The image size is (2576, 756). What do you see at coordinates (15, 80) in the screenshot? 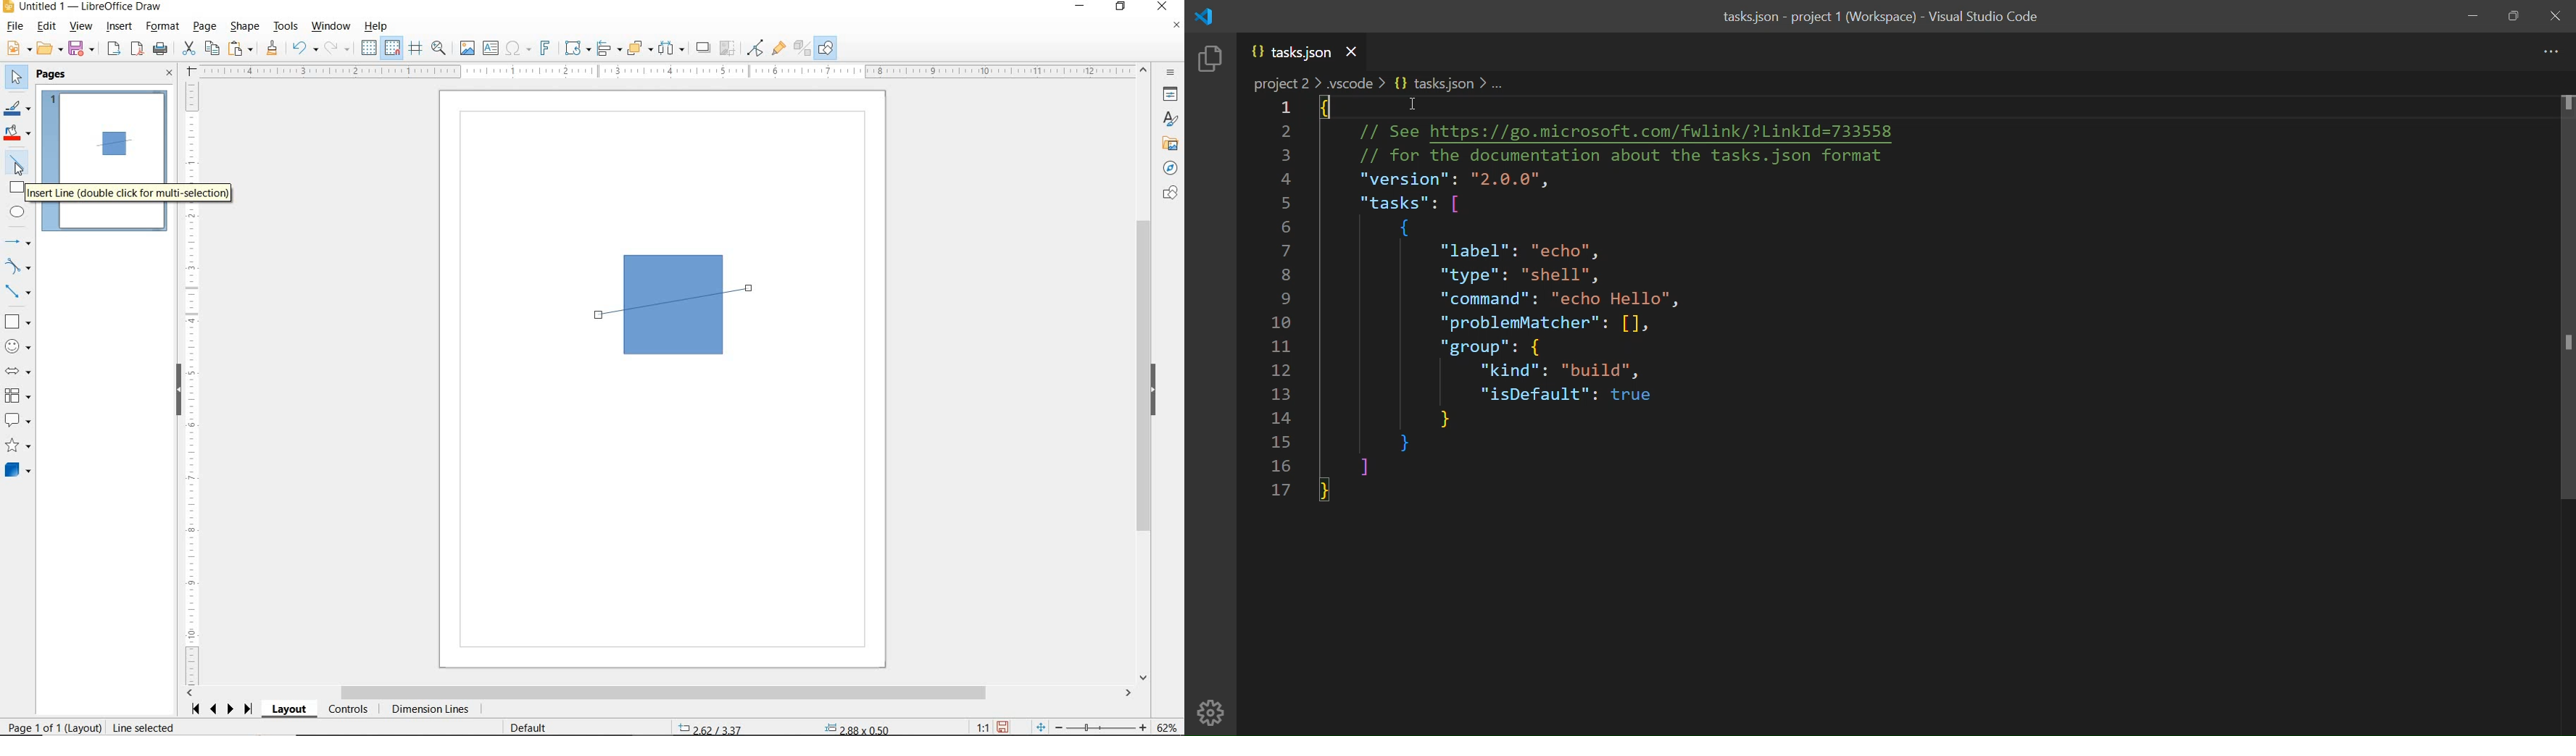
I see `SELECT` at bounding box center [15, 80].